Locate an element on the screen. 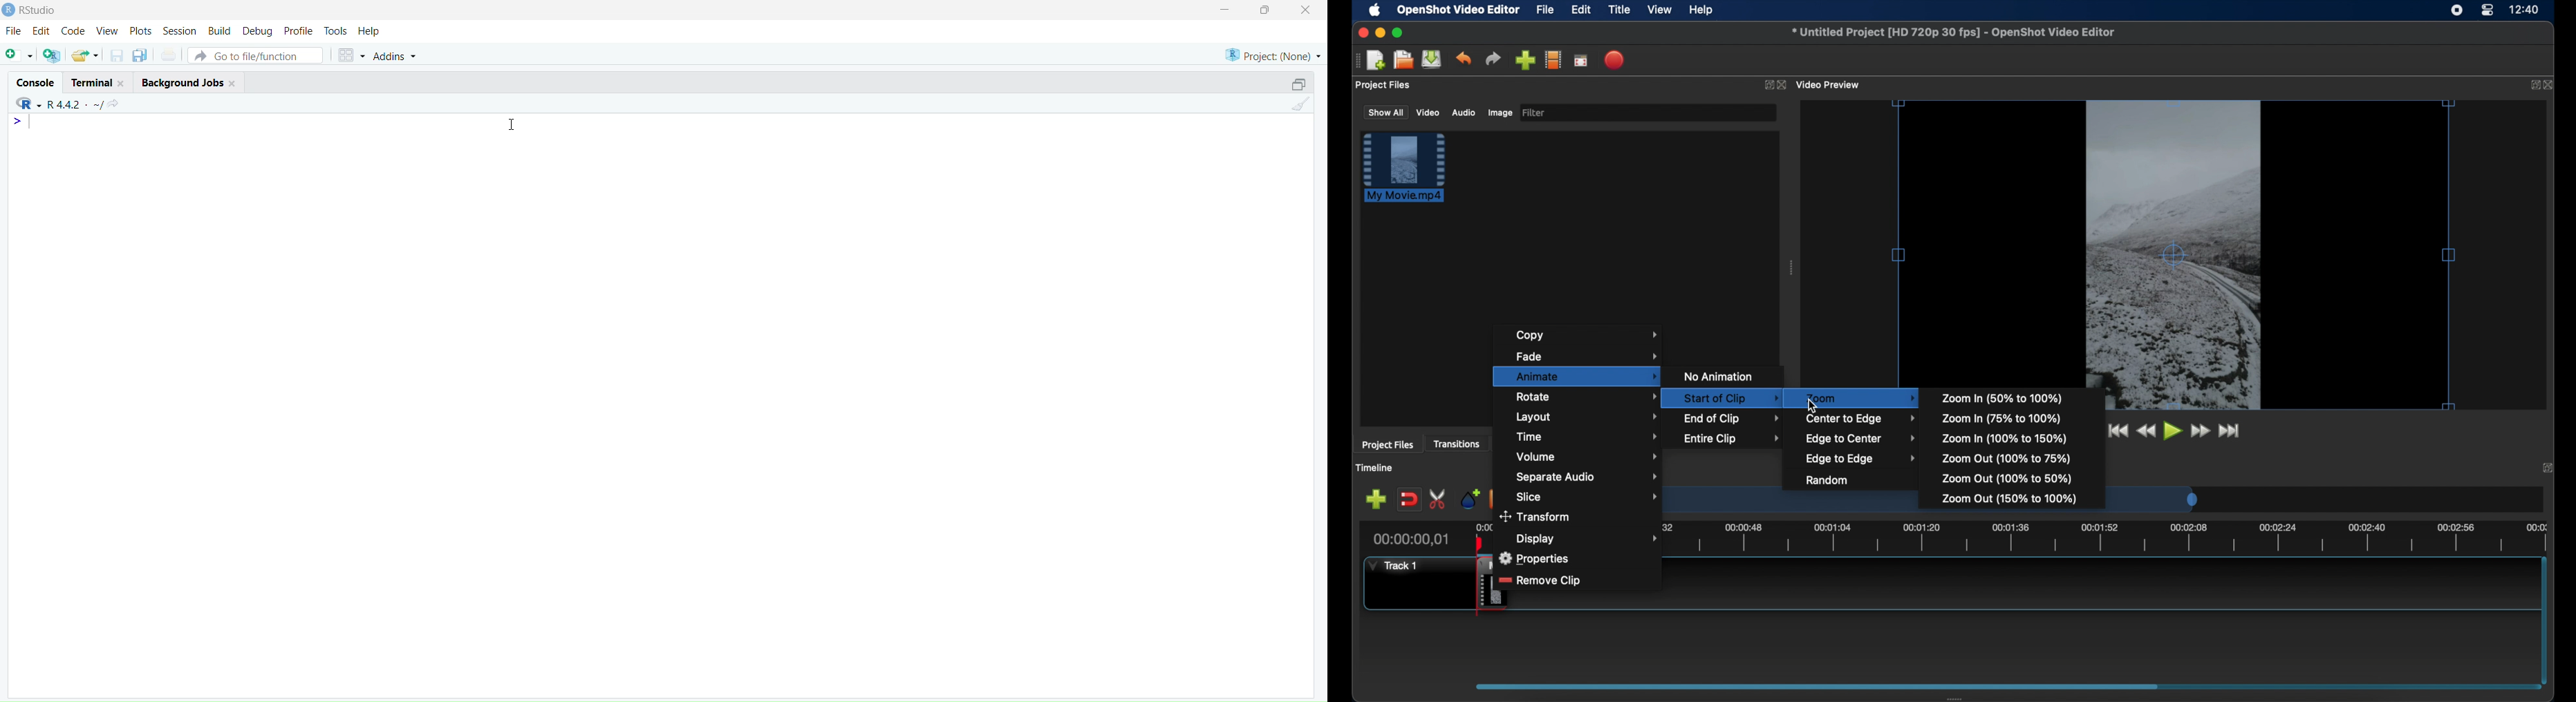 This screenshot has height=728, width=2576. edge to center is located at coordinates (1861, 438).